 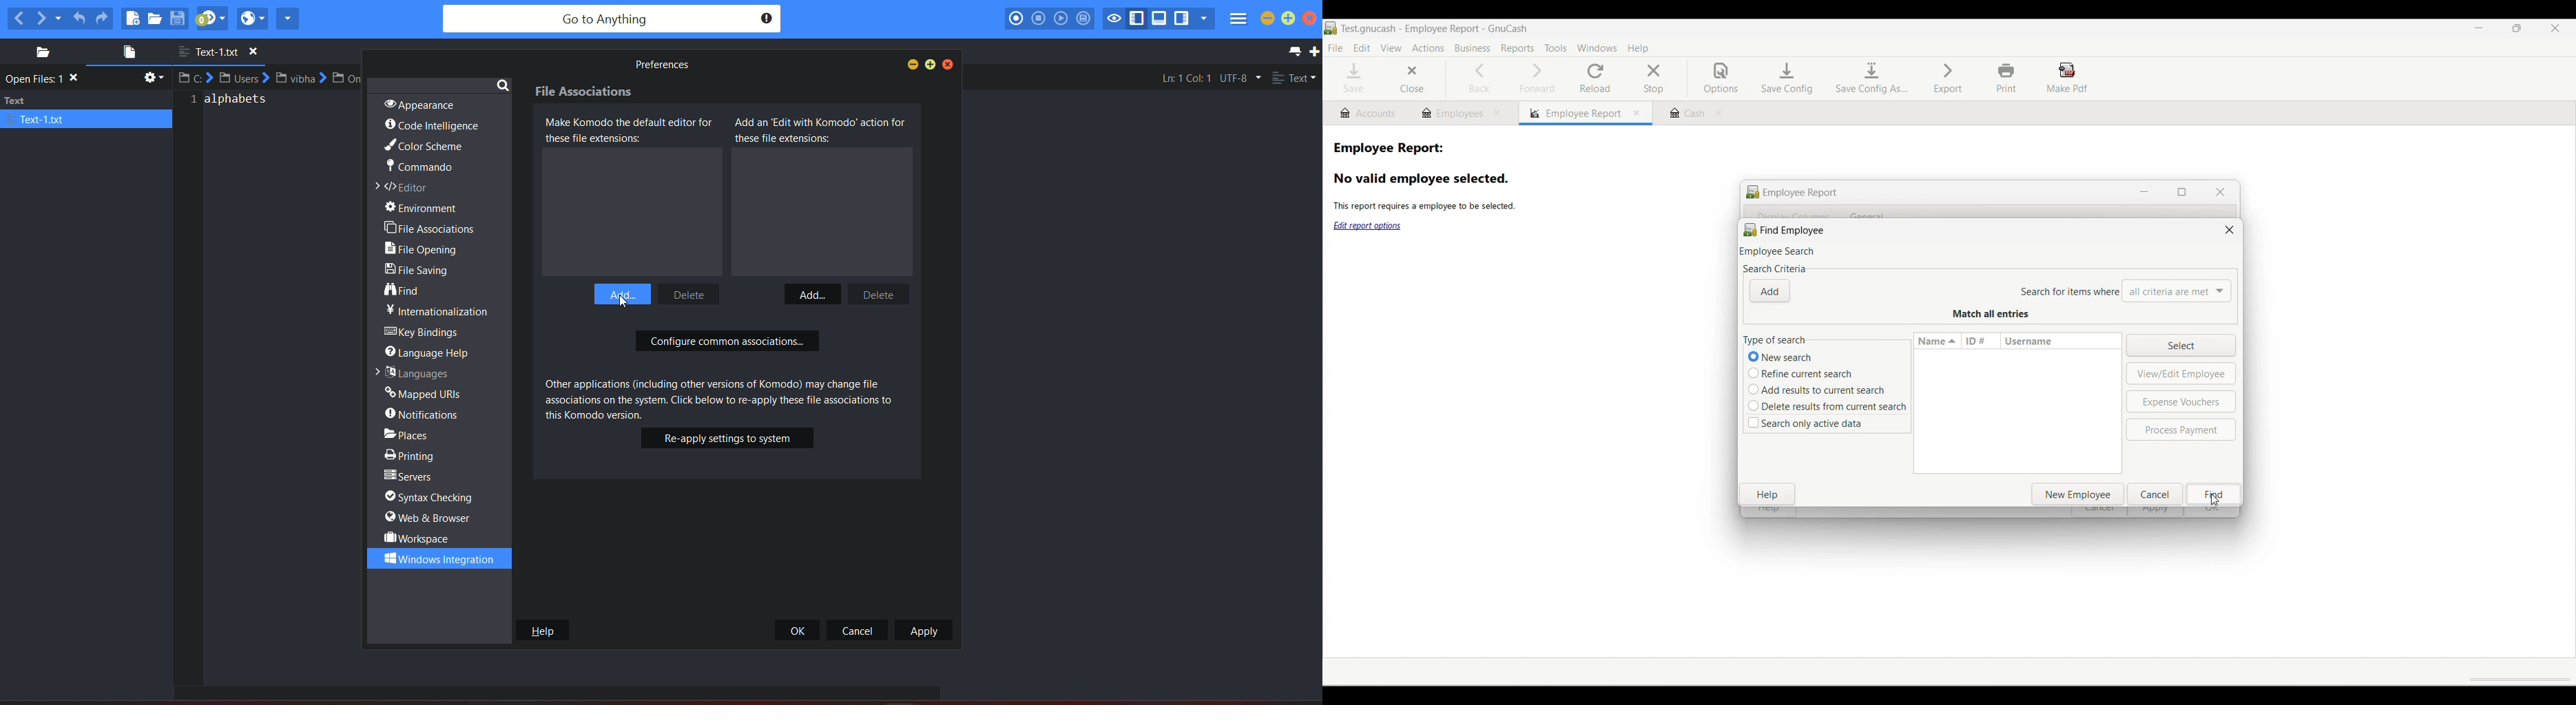 What do you see at coordinates (87, 109) in the screenshot?
I see `text` at bounding box center [87, 109].